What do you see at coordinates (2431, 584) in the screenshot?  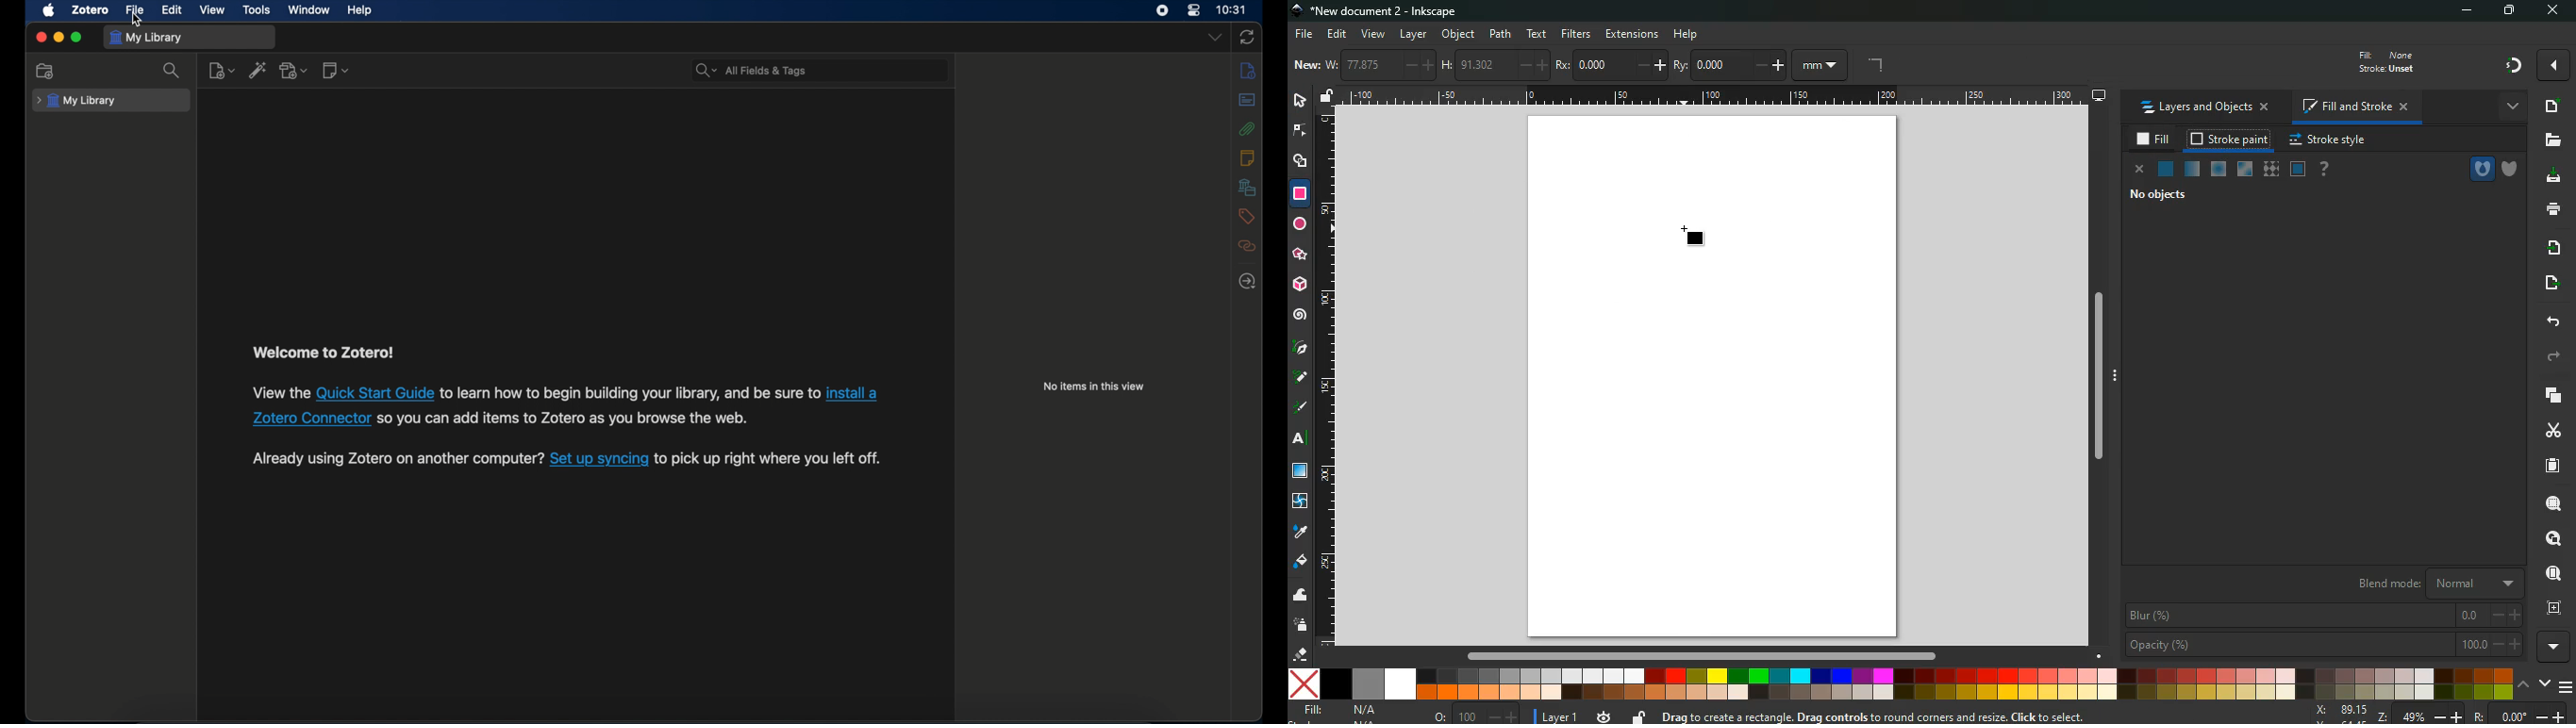 I see `blend mode` at bounding box center [2431, 584].